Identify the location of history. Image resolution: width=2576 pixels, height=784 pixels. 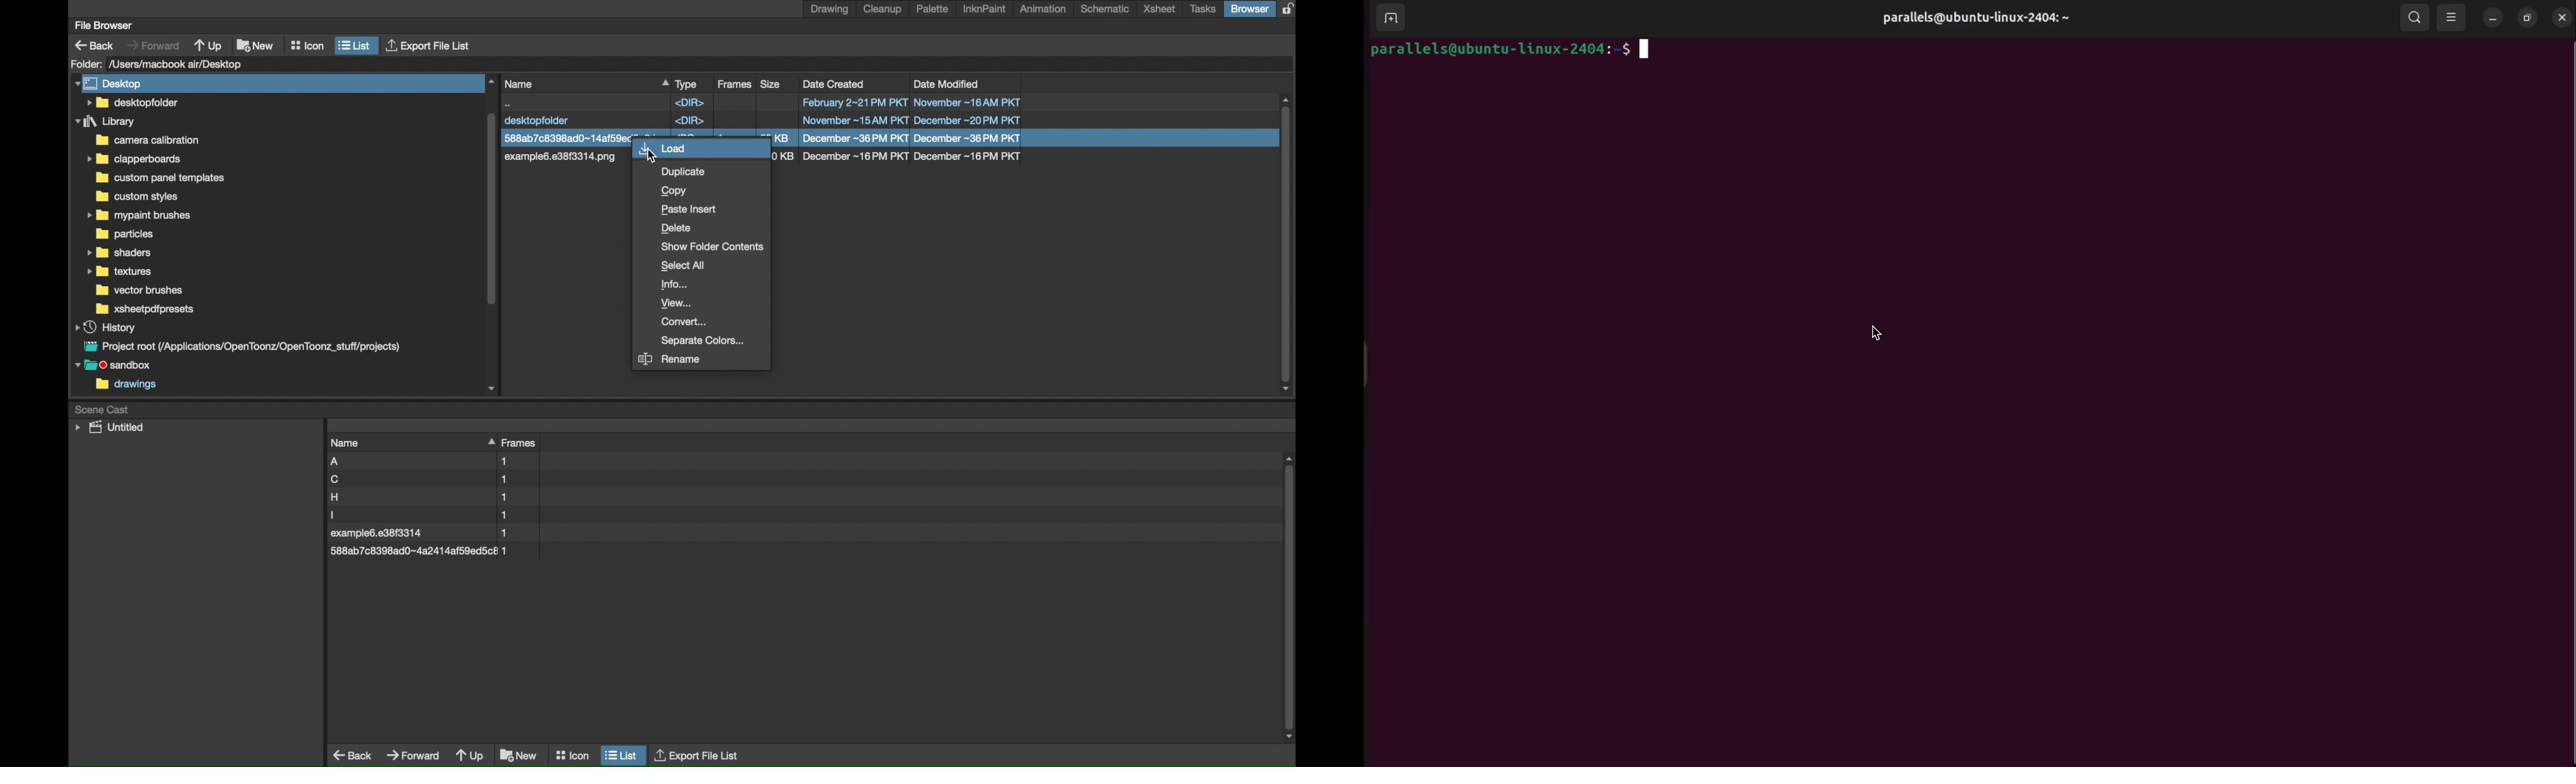
(107, 327).